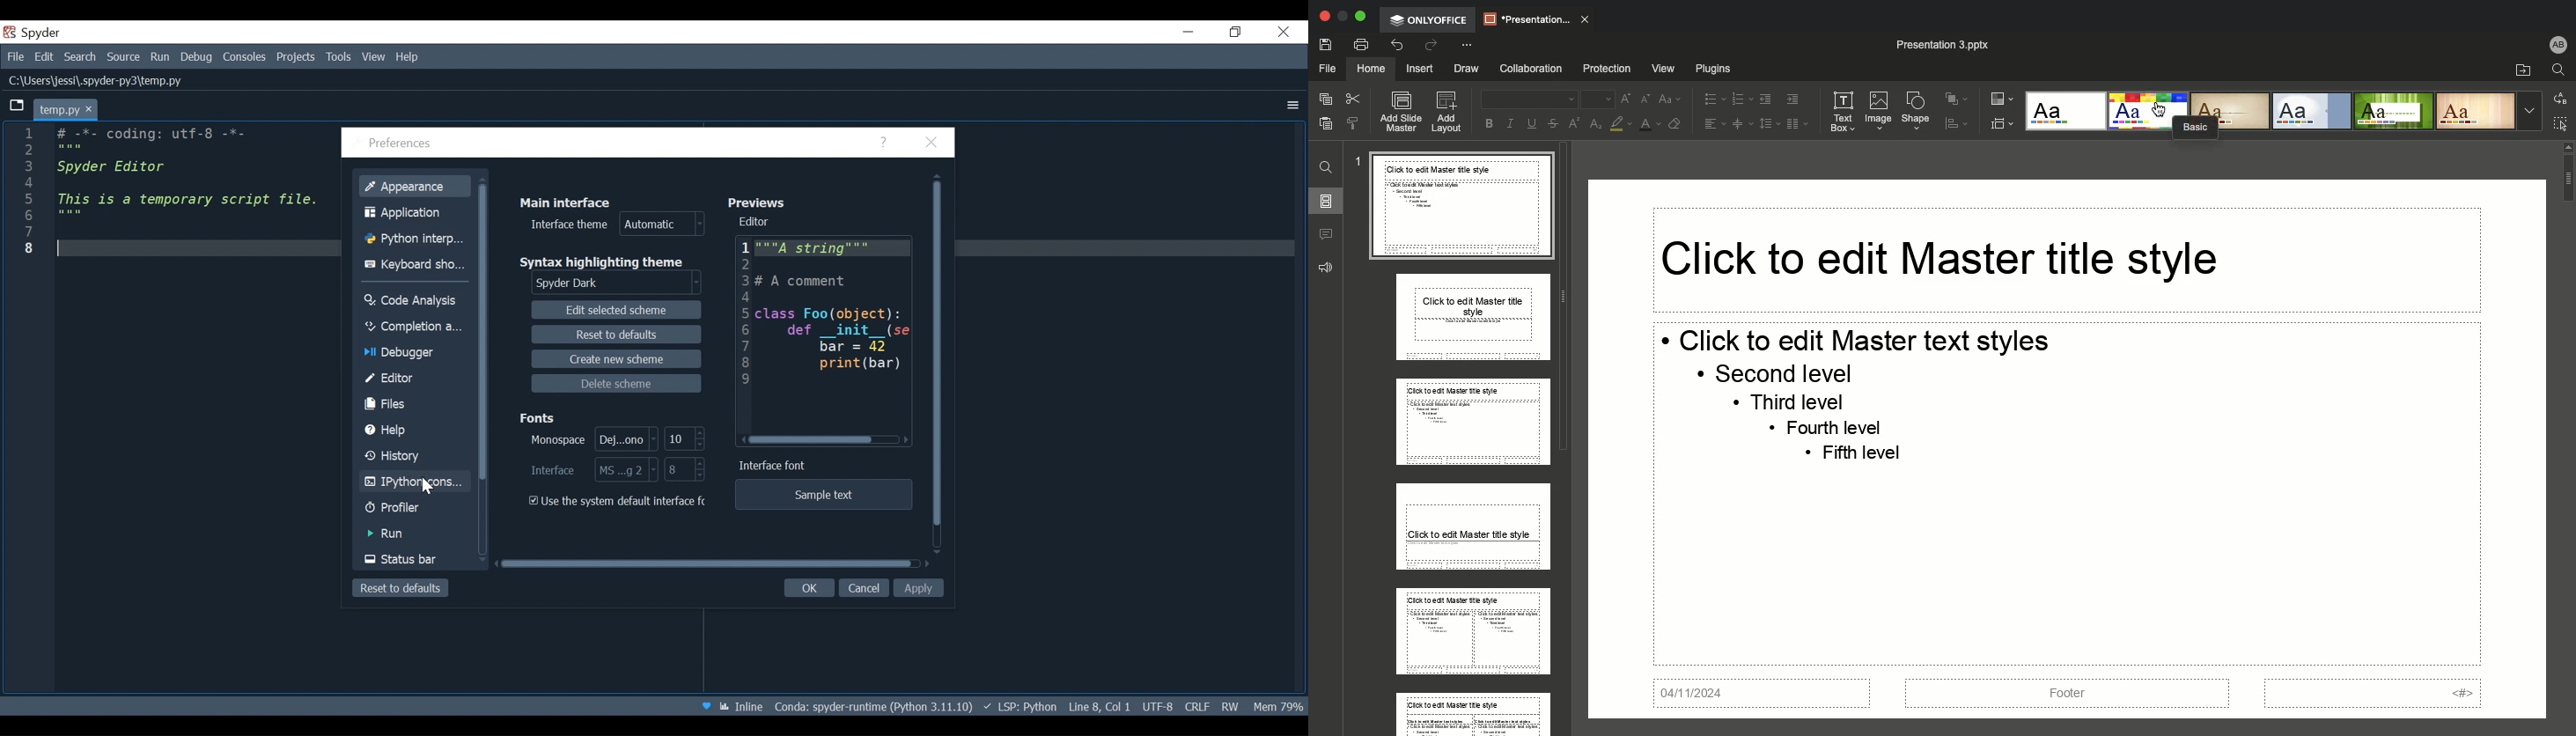 The width and height of the screenshot is (2576, 756). What do you see at coordinates (1774, 373) in the screenshot?
I see `+ Second level` at bounding box center [1774, 373].